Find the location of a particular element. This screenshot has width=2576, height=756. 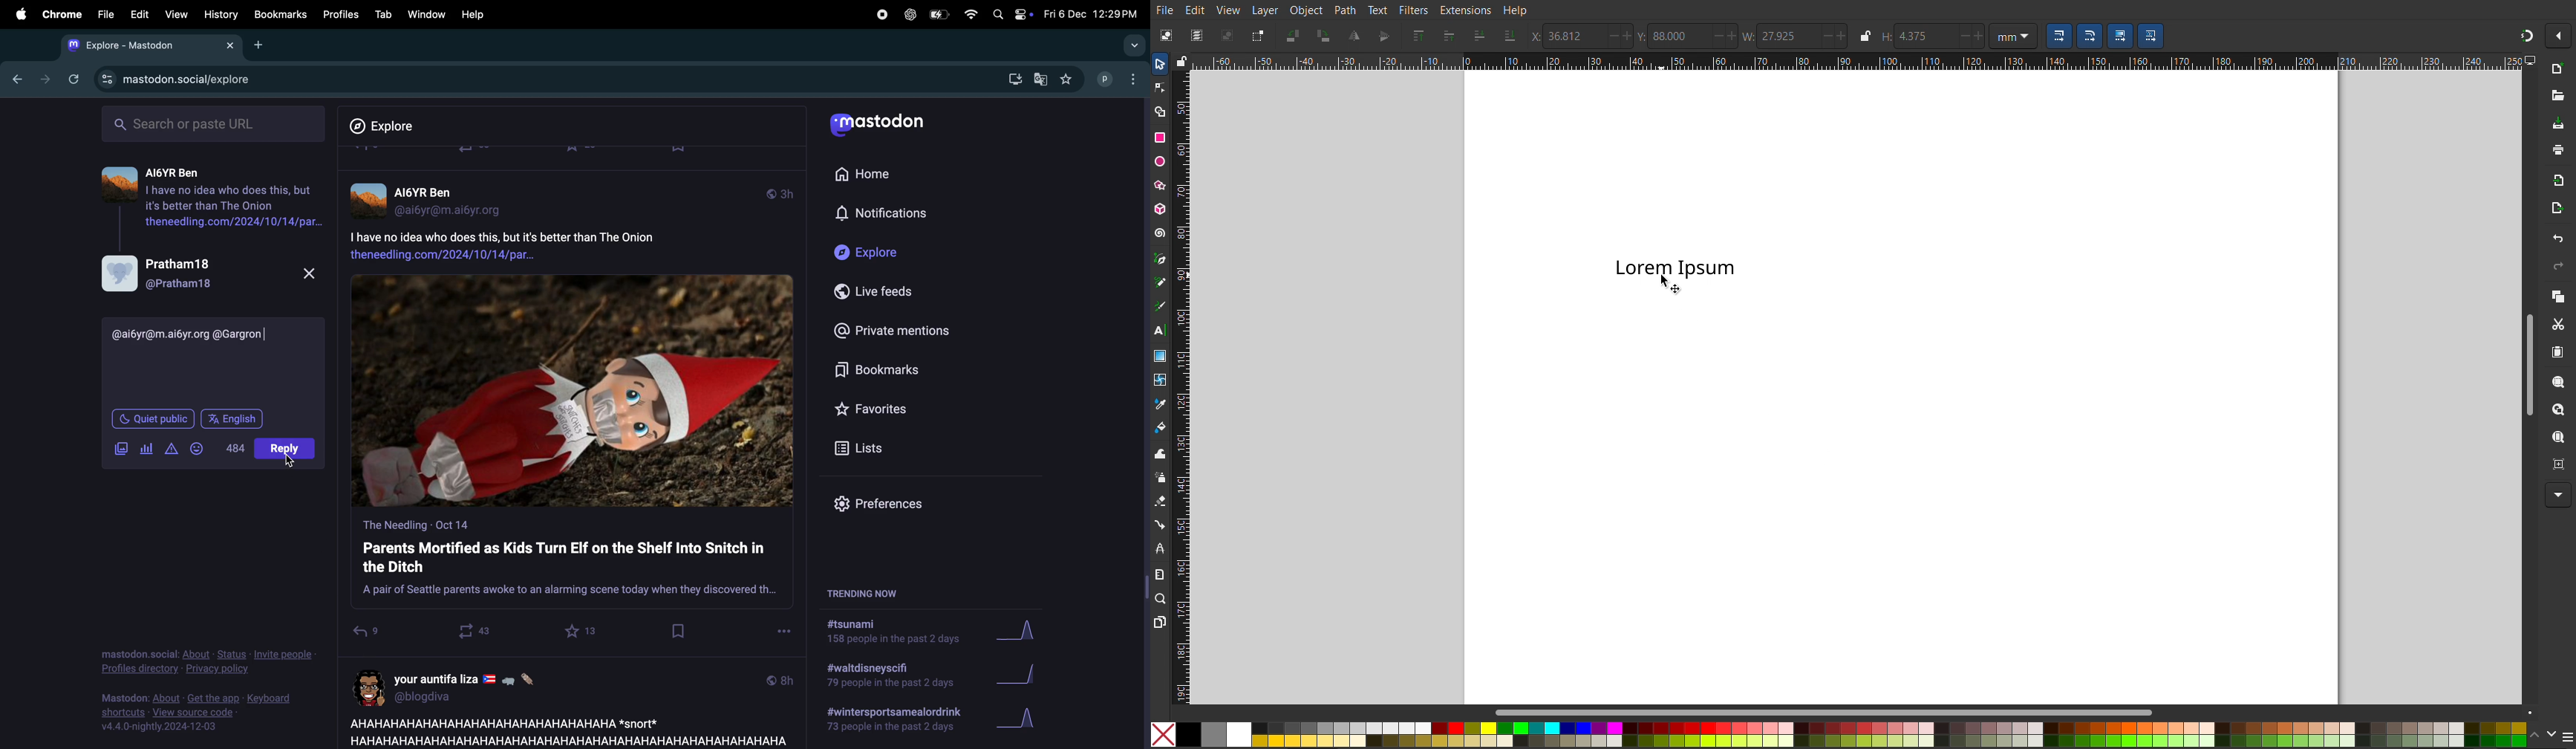

graph is located at coordinates (1022, 676).